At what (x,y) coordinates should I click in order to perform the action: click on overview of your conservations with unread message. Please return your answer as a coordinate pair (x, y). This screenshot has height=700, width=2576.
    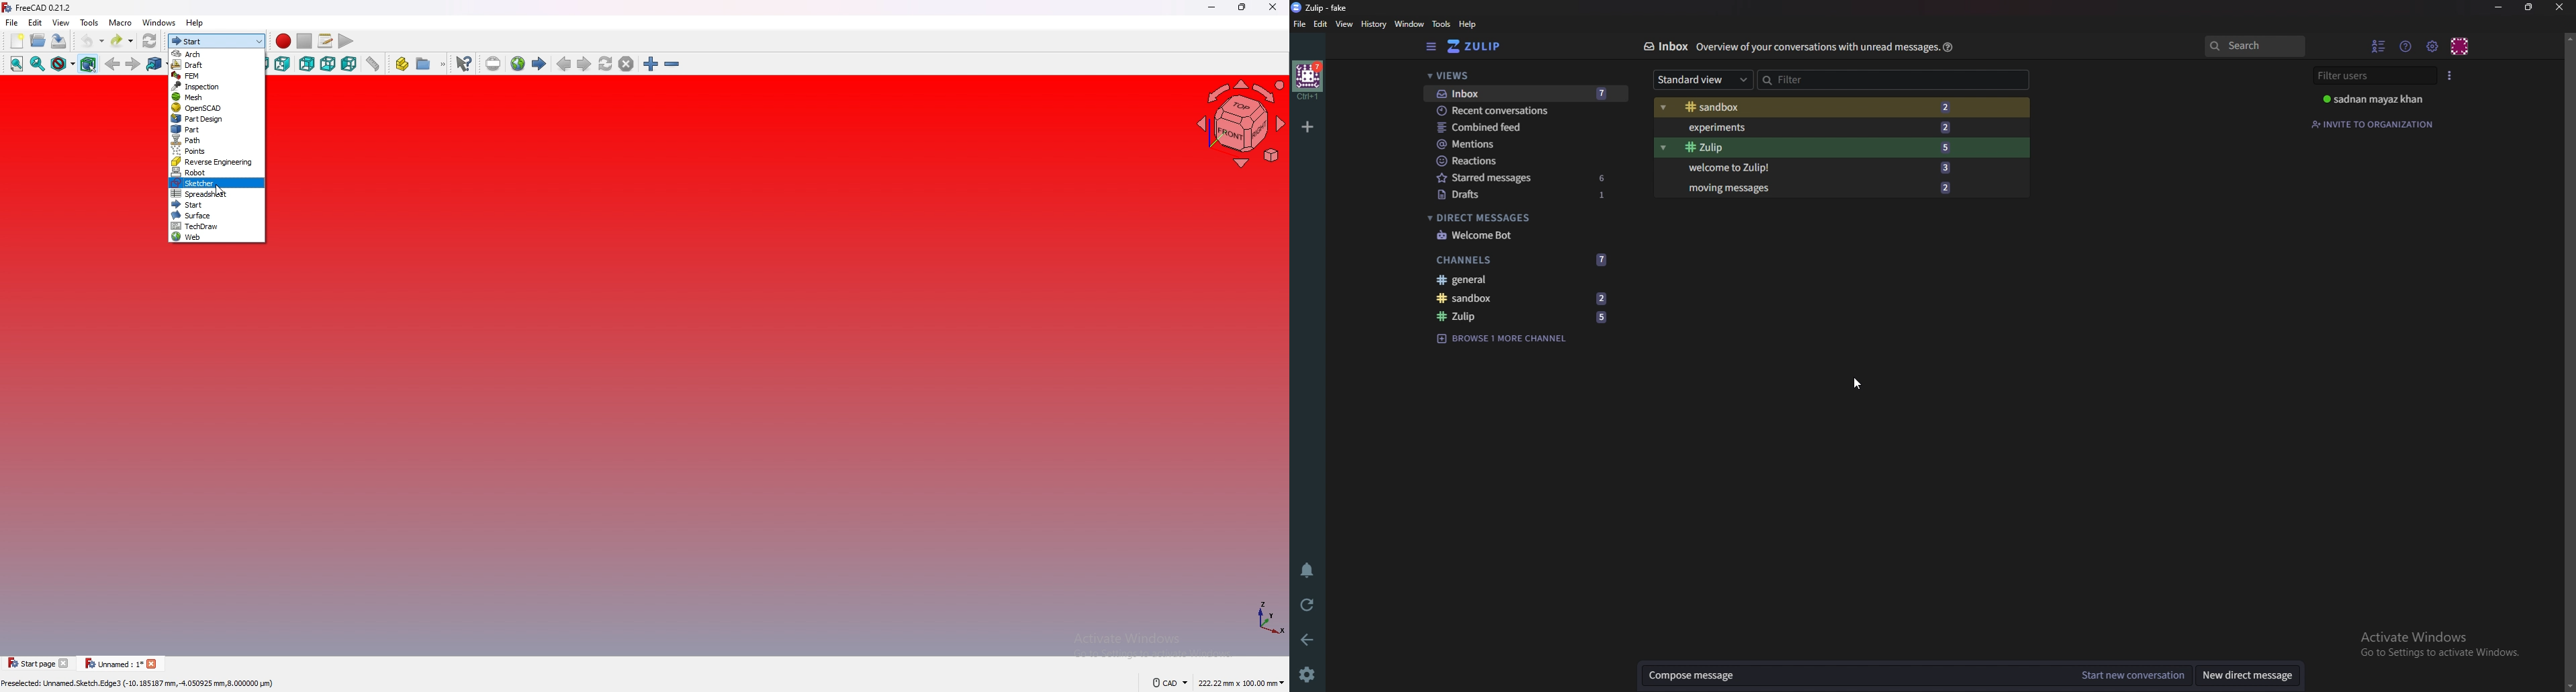
    Looking at the image, I should click on (1817, 48).